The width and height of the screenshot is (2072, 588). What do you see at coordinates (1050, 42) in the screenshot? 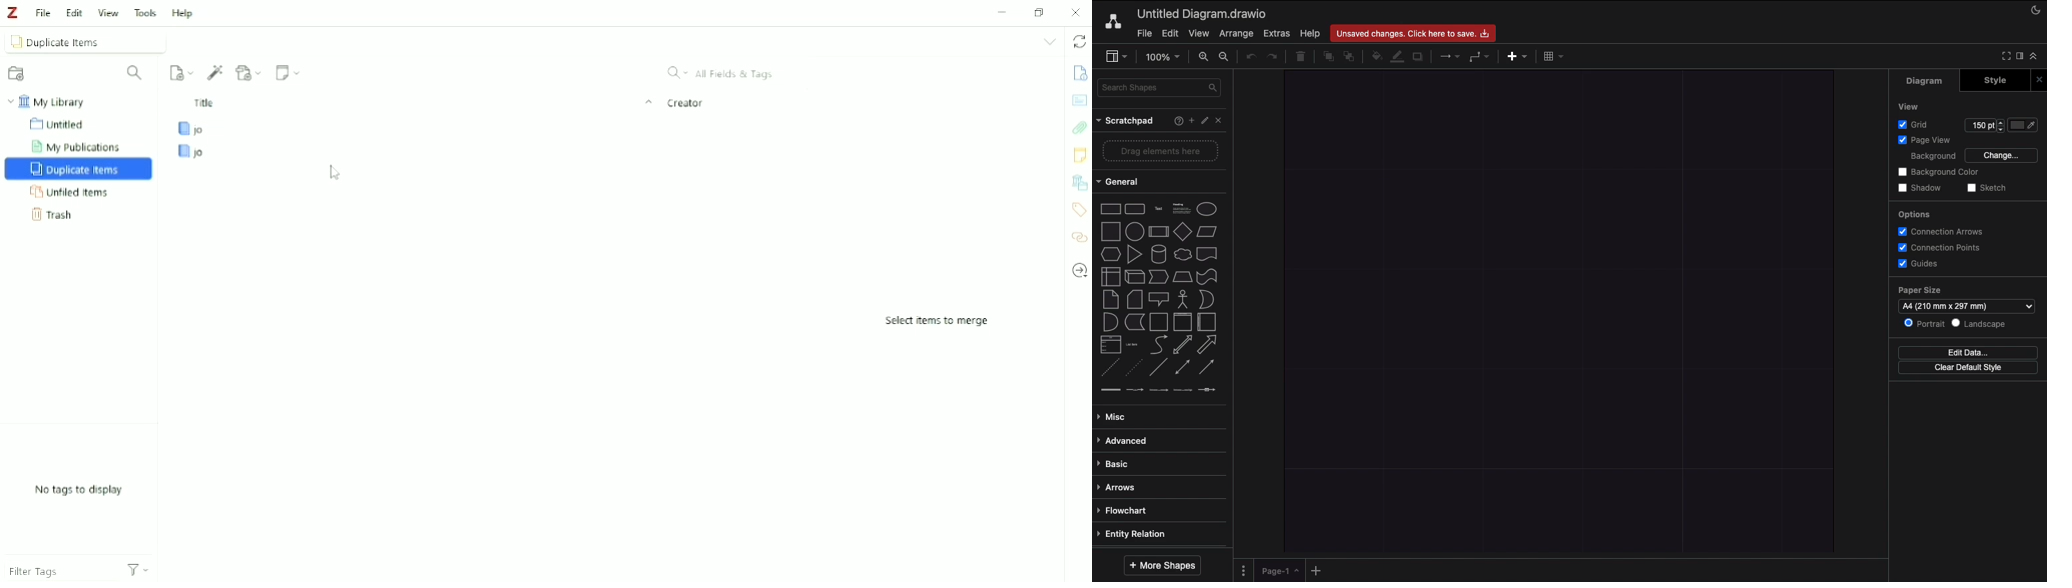
I see `List all tabs` at bounding box center [1050, 42].